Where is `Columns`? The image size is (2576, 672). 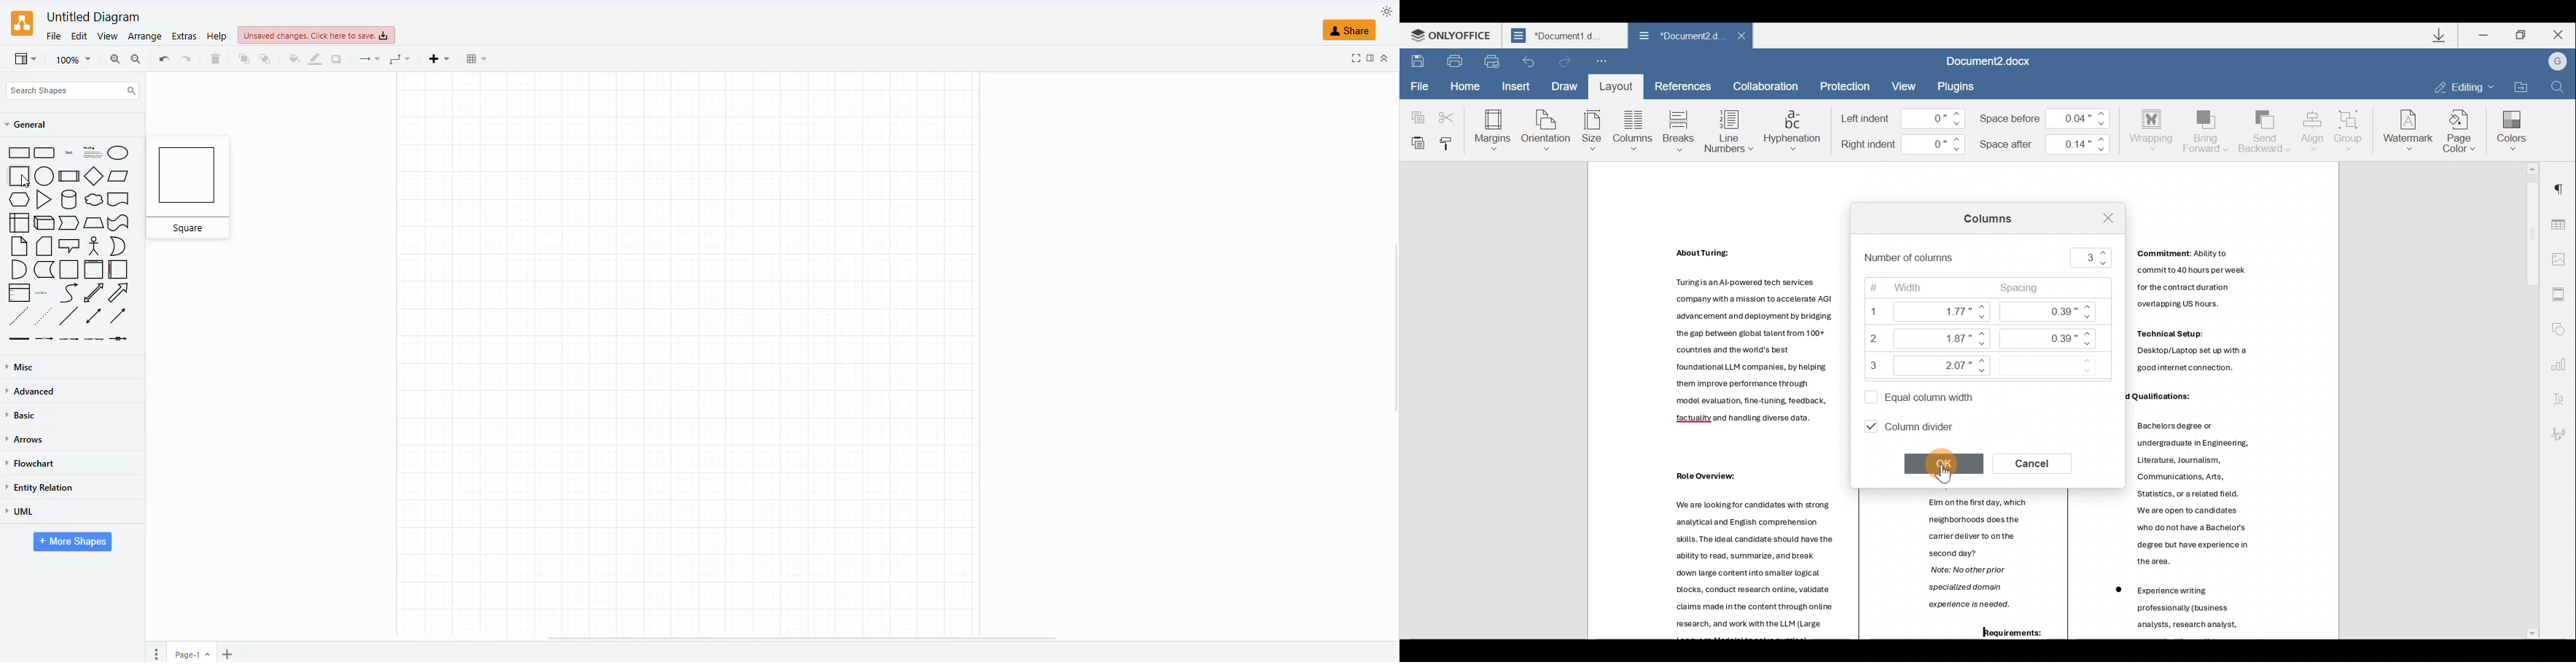
Columns is located at coordinates (1984, 221).